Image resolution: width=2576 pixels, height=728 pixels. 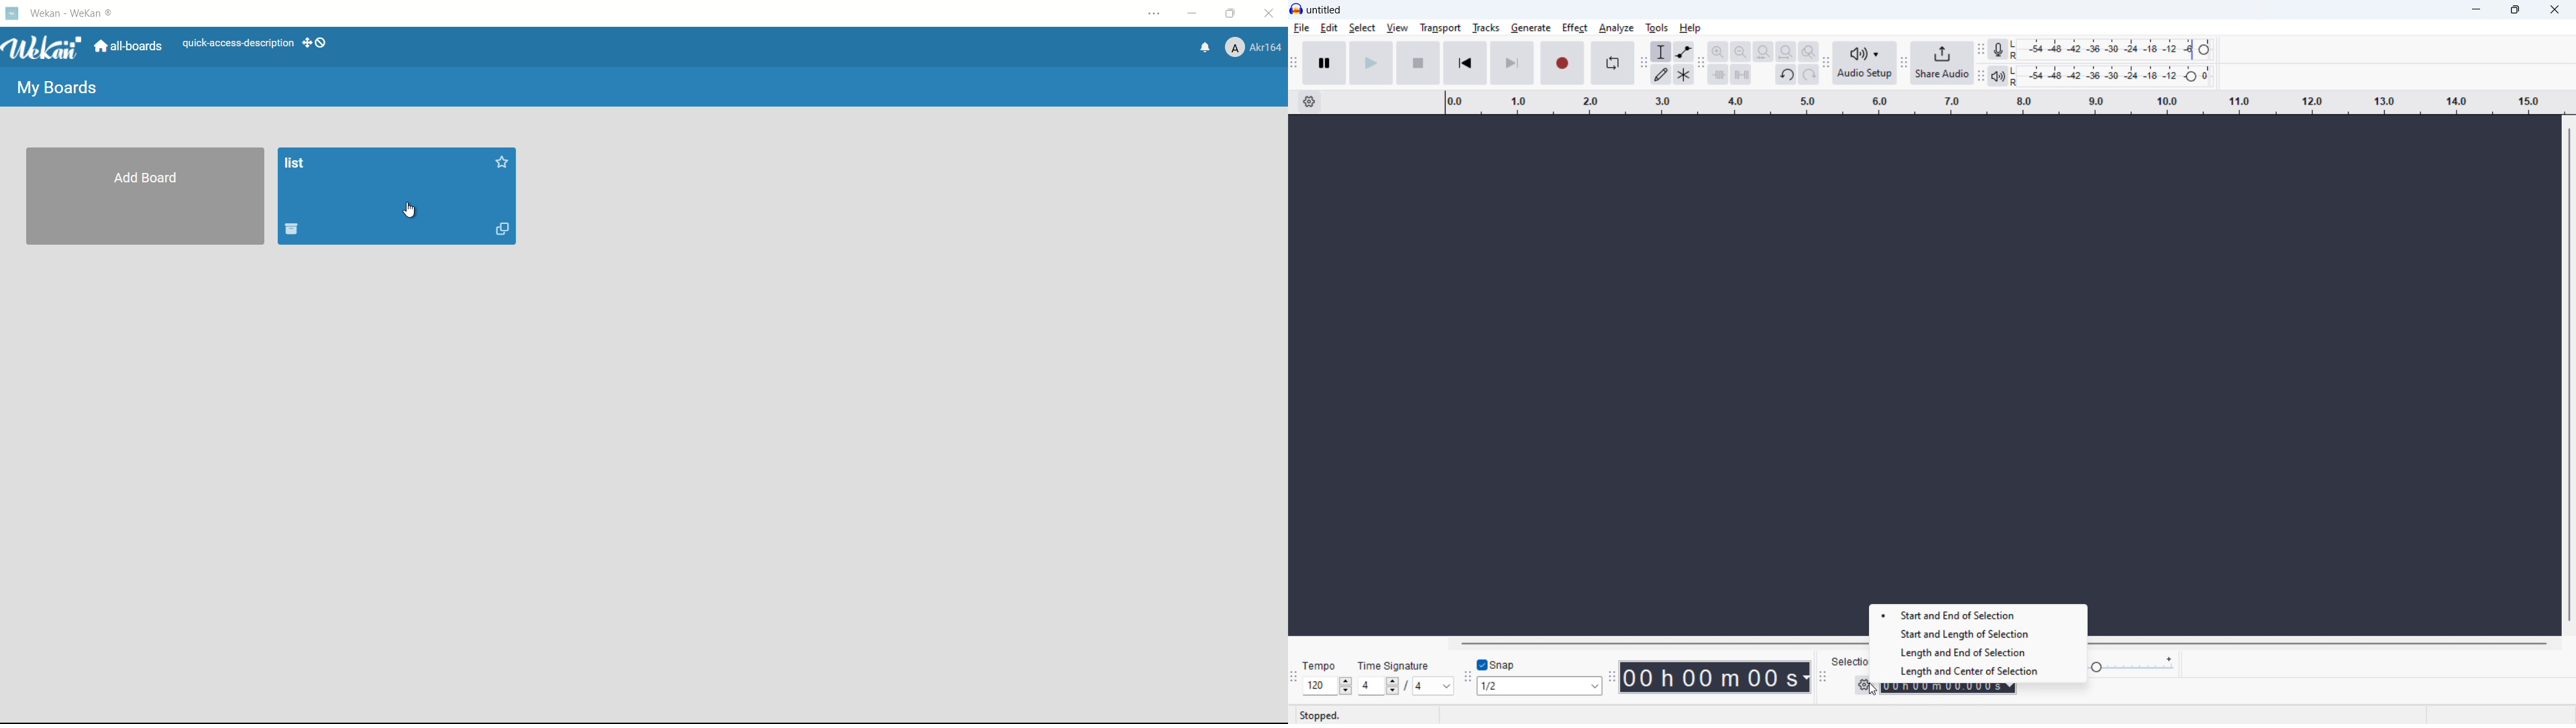 What do you see at coordinates (1979, 671) in the screenshot?
I see `length and center of selection` at bounding box center [1979, 671].